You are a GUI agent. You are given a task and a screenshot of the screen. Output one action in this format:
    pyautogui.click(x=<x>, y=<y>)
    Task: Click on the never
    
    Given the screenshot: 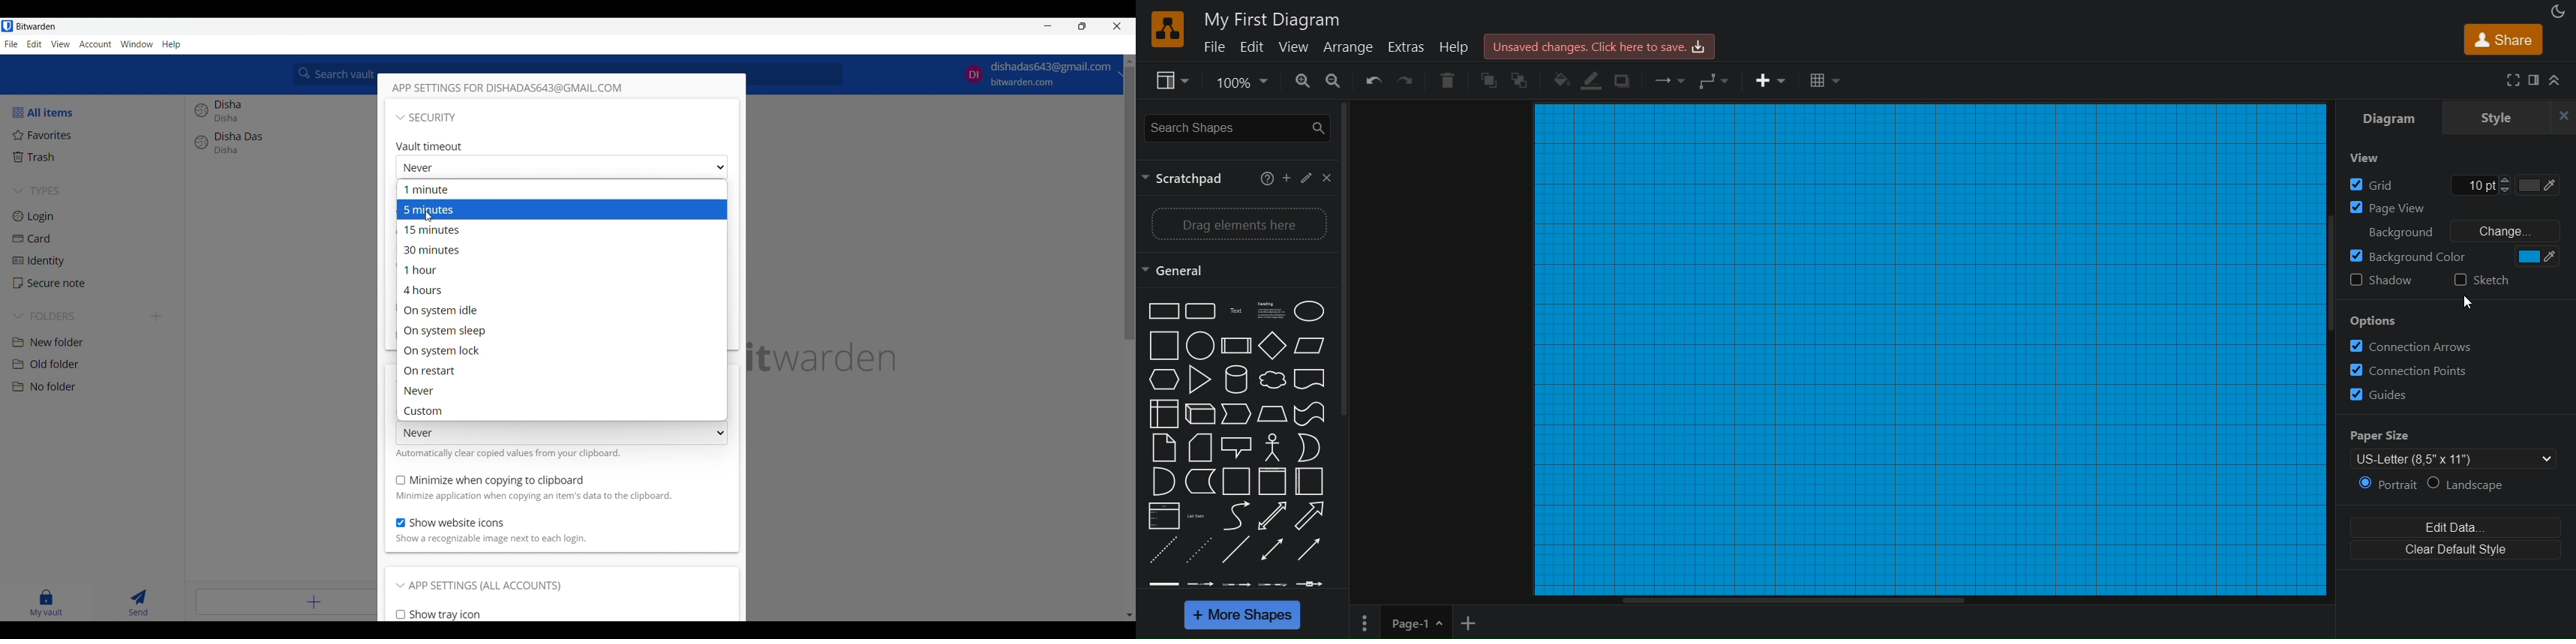 What is the action you would take?
    pyautogui.click(x=560, y=390)
    